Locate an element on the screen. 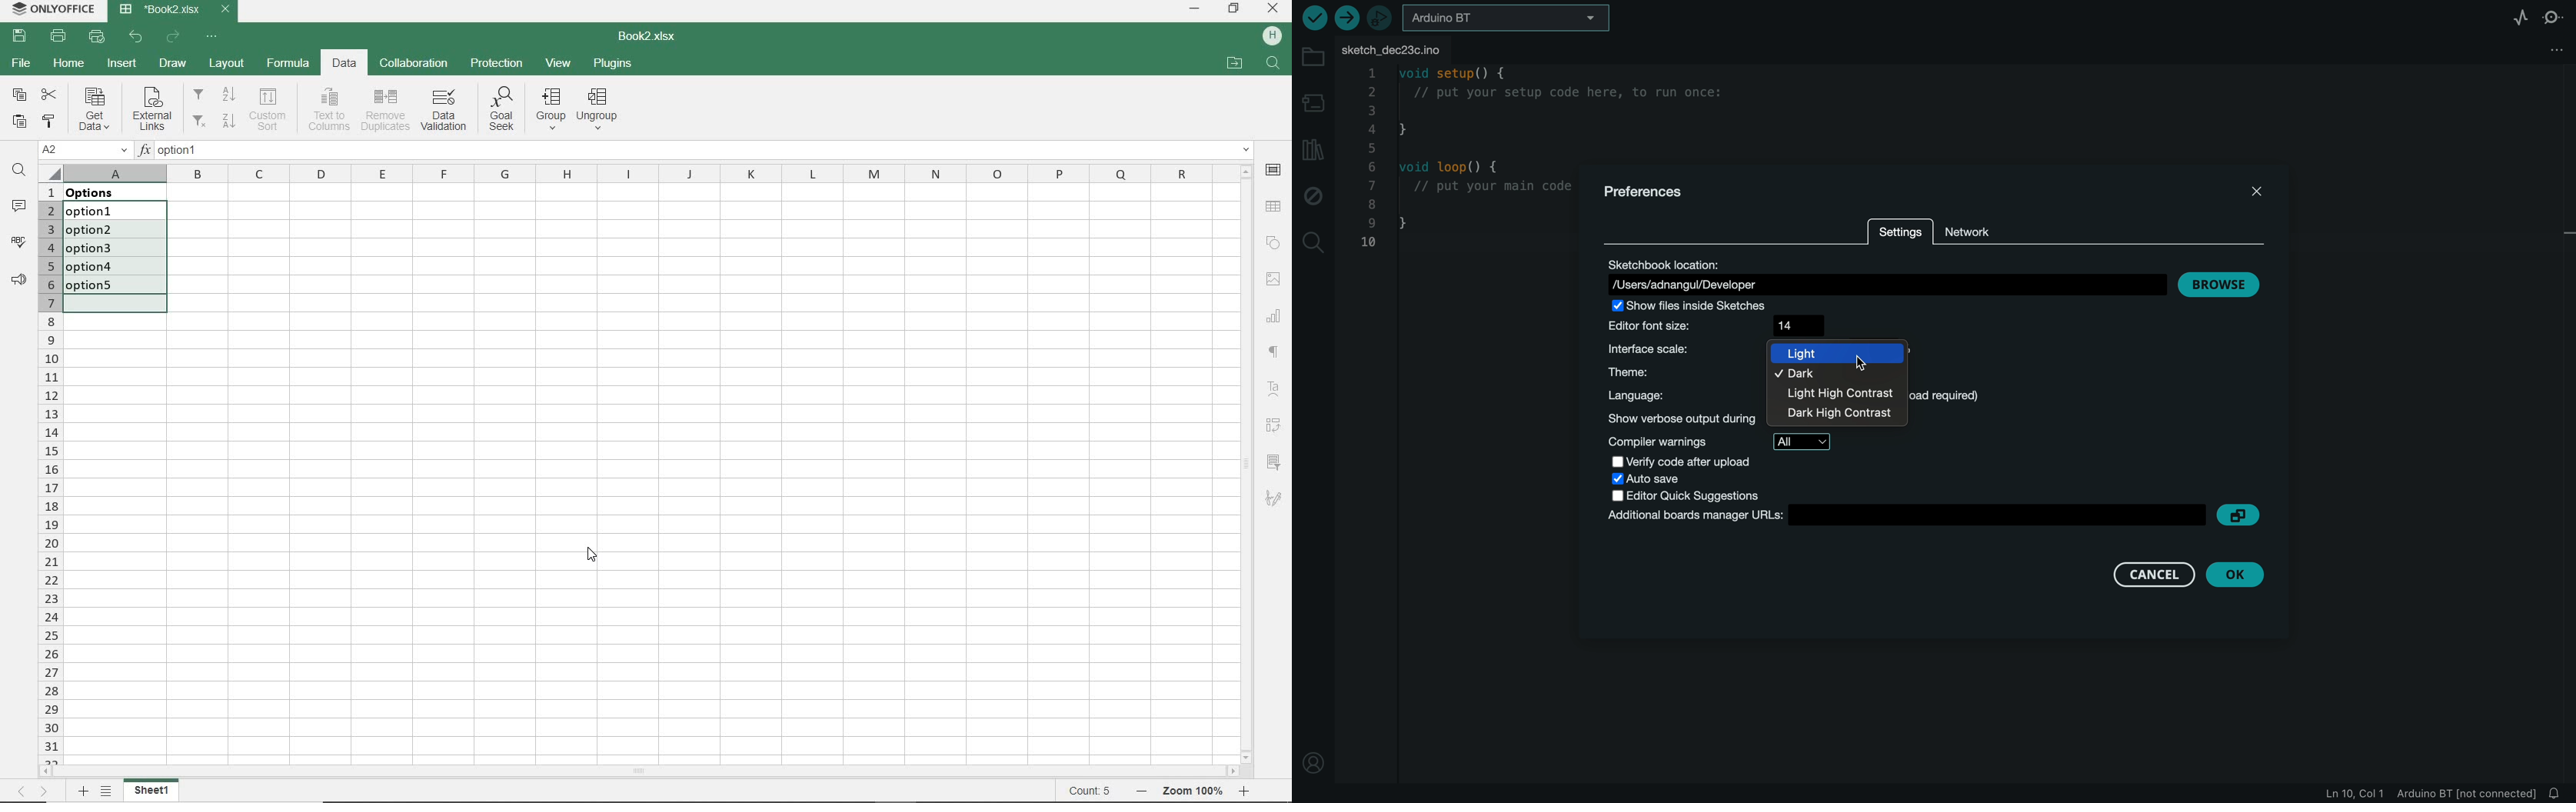  UNDO is located at coordinates (138, 37).